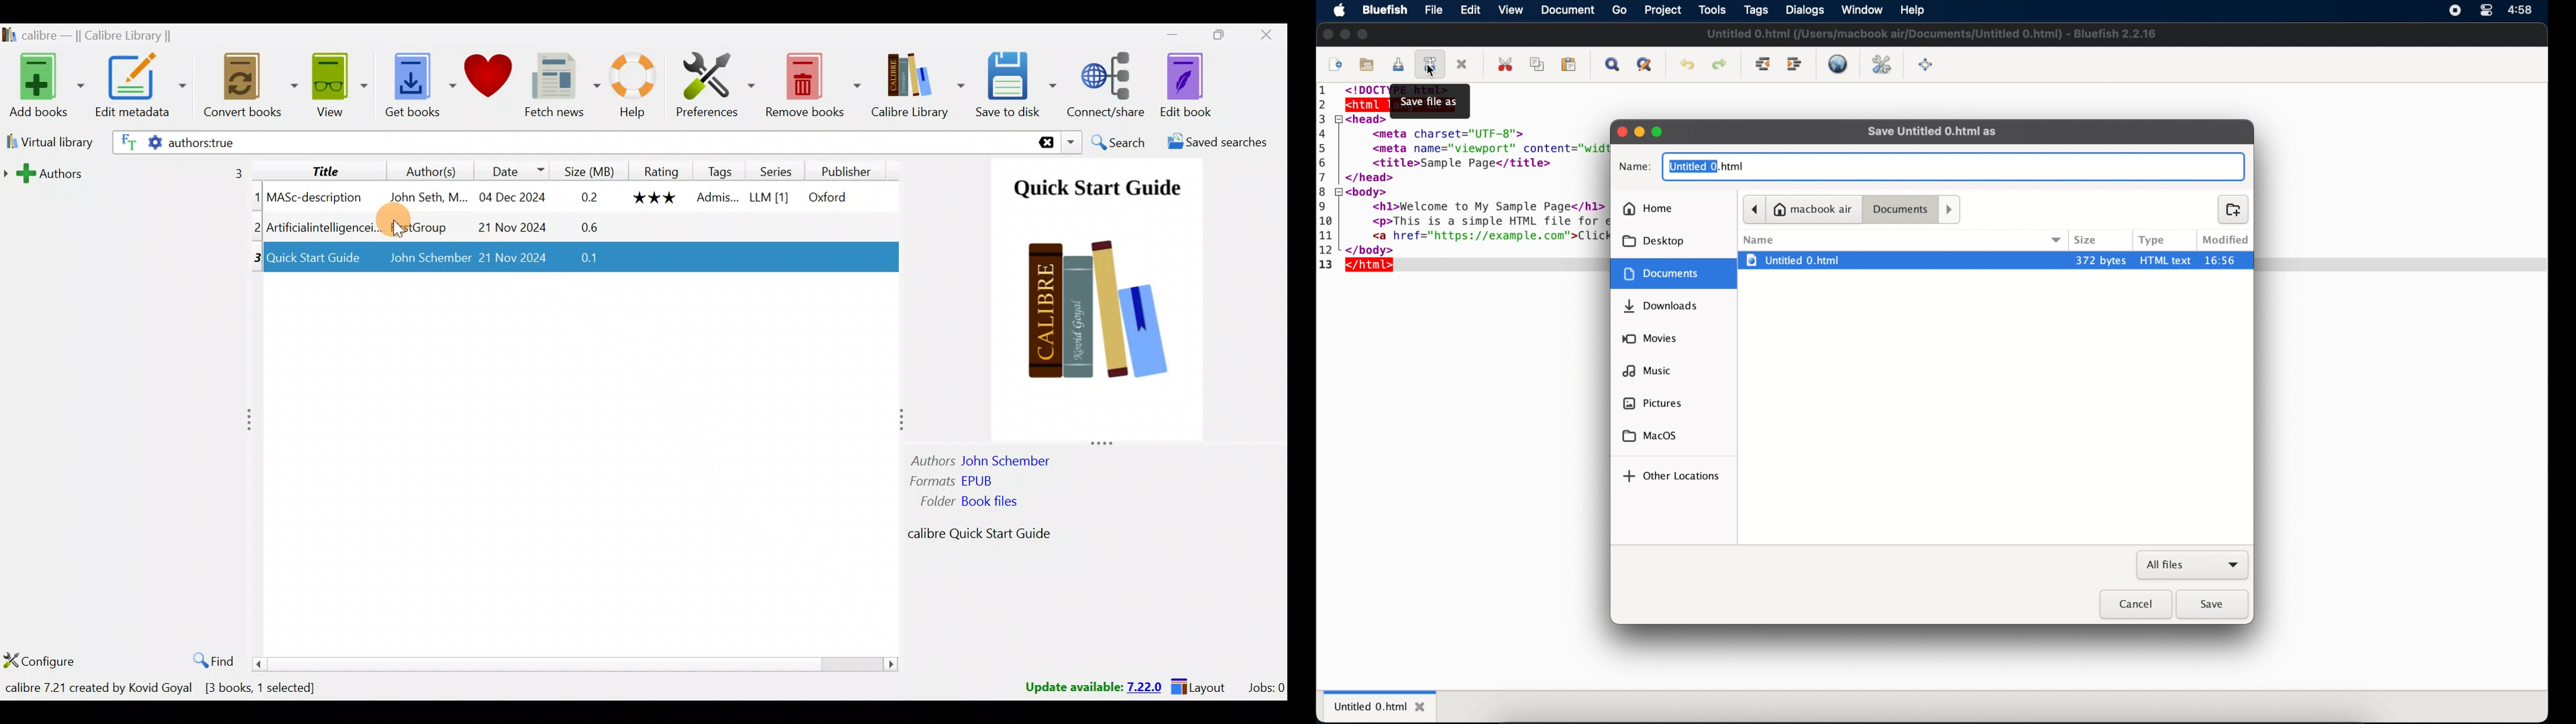  I want to click on Authors, so click(419, 170).